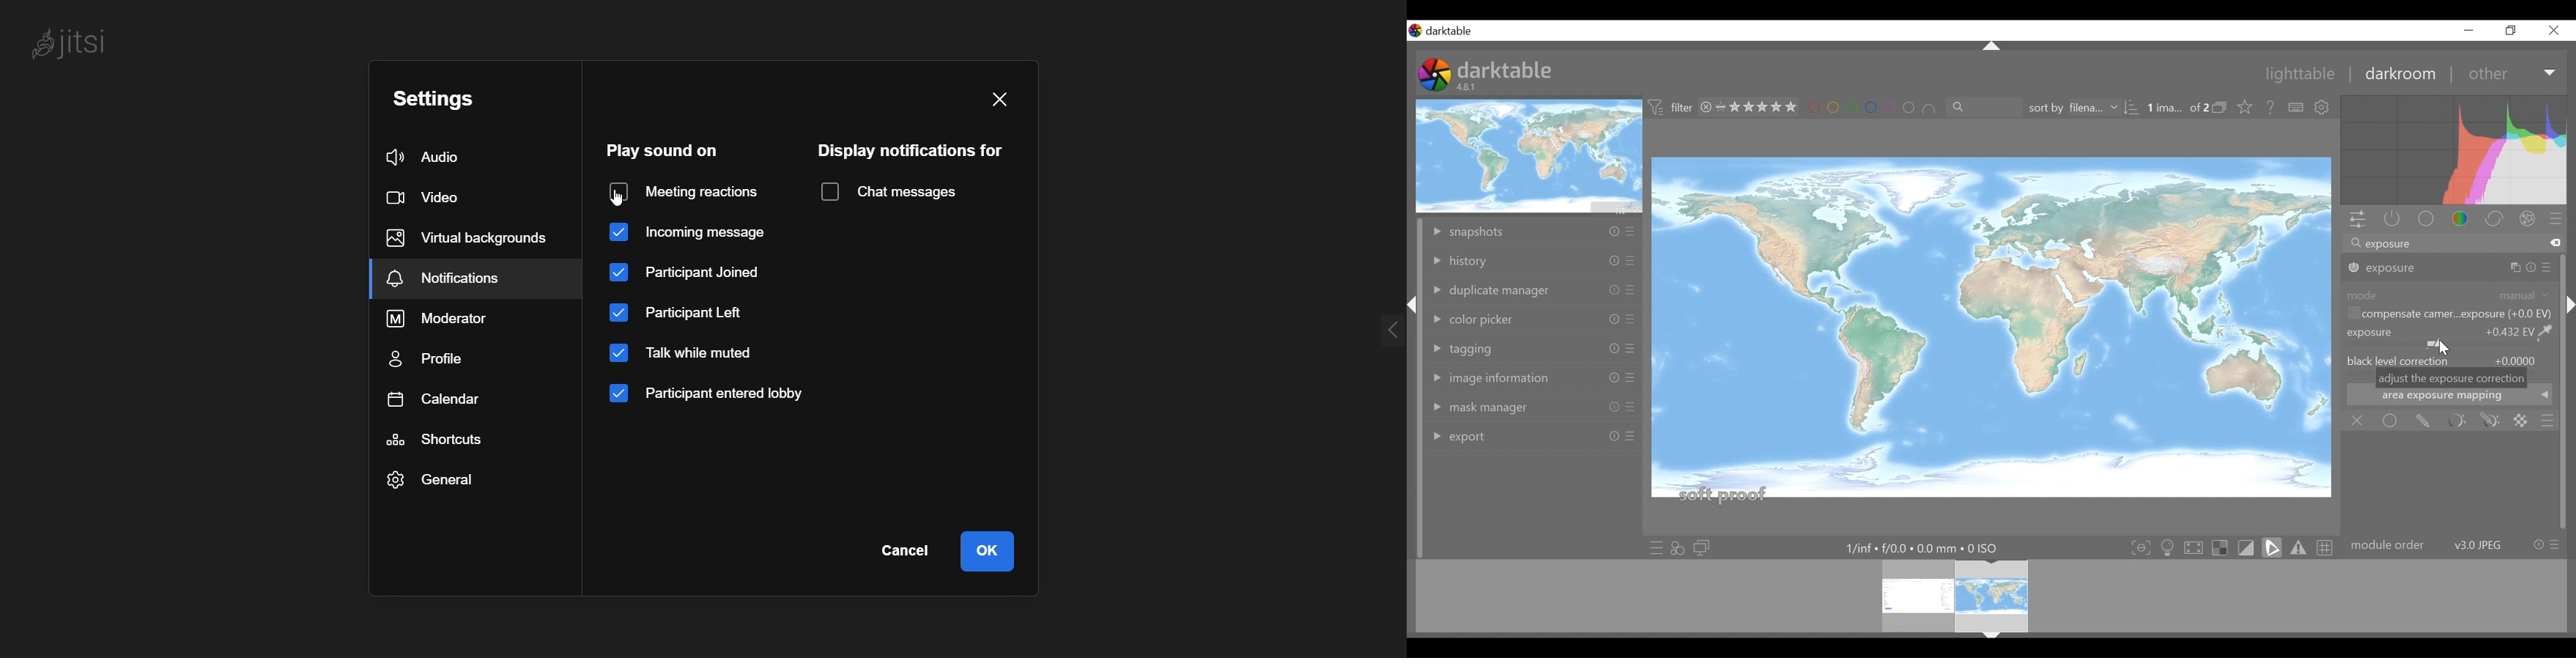  Describe the element at coordinates (2324, 108) in the screenshot. I see `show global preferences` at that location.